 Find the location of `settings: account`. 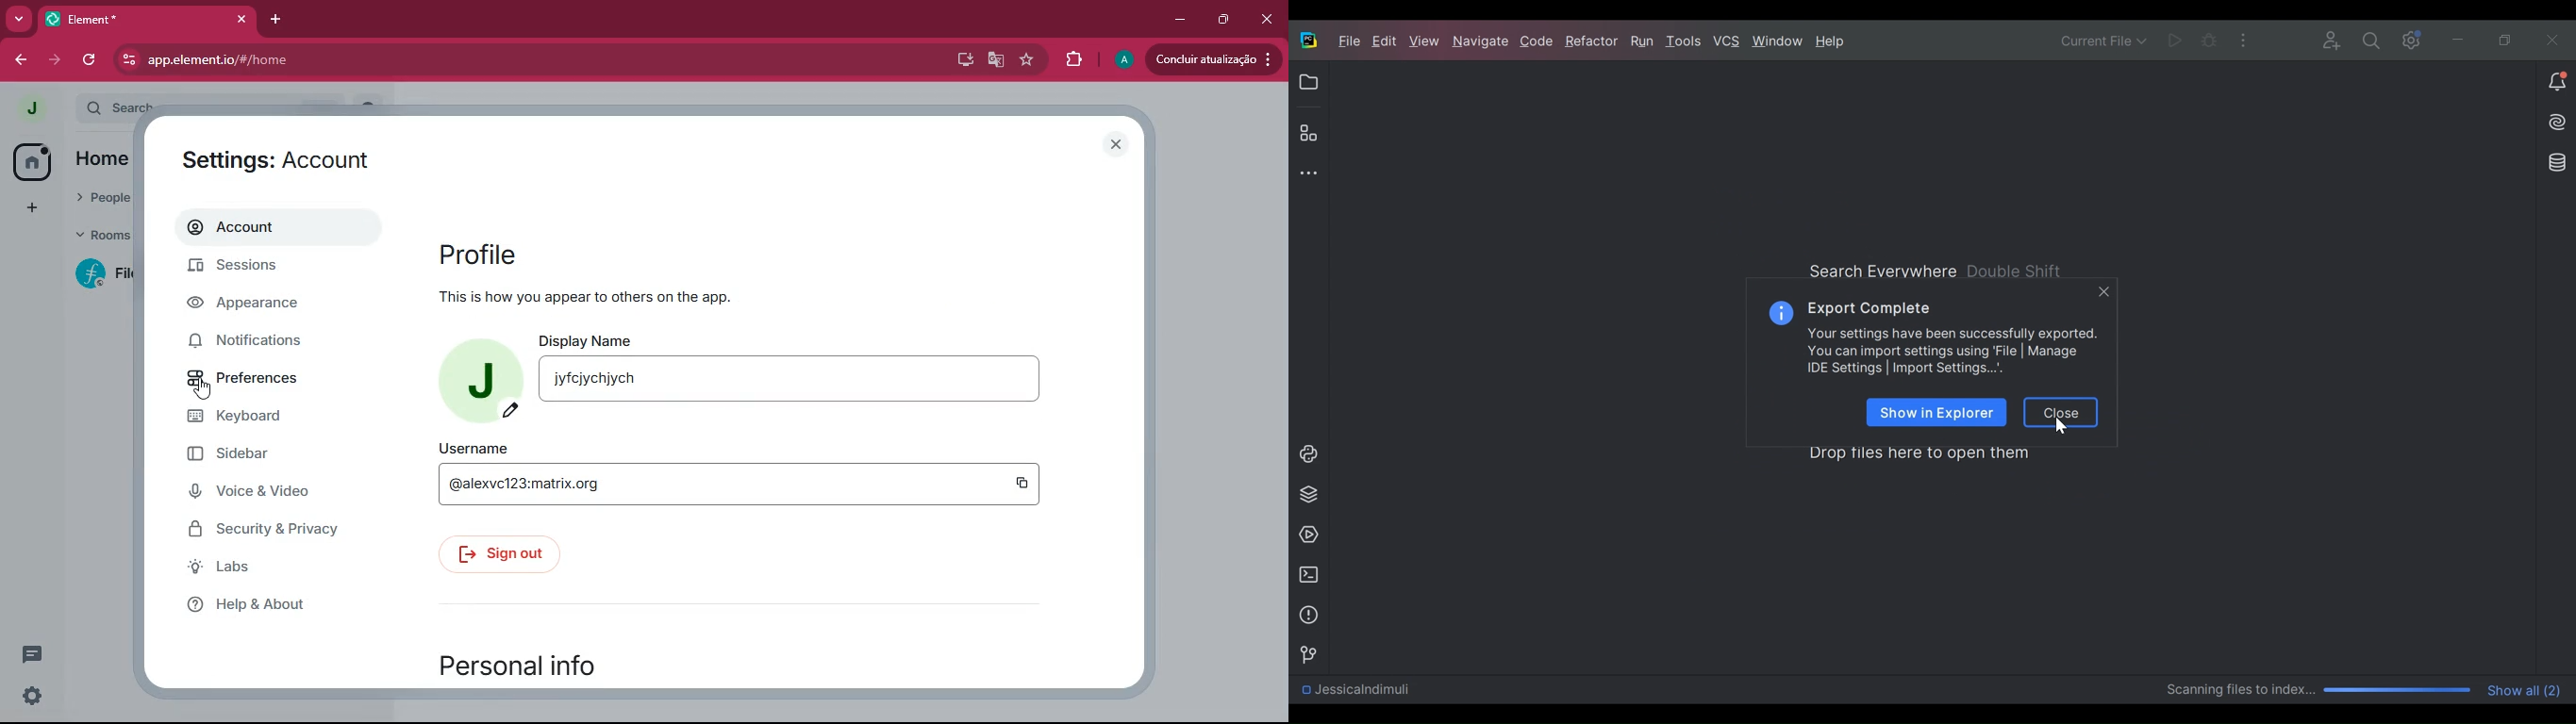

settings: account is located at coordinates (280, 159).